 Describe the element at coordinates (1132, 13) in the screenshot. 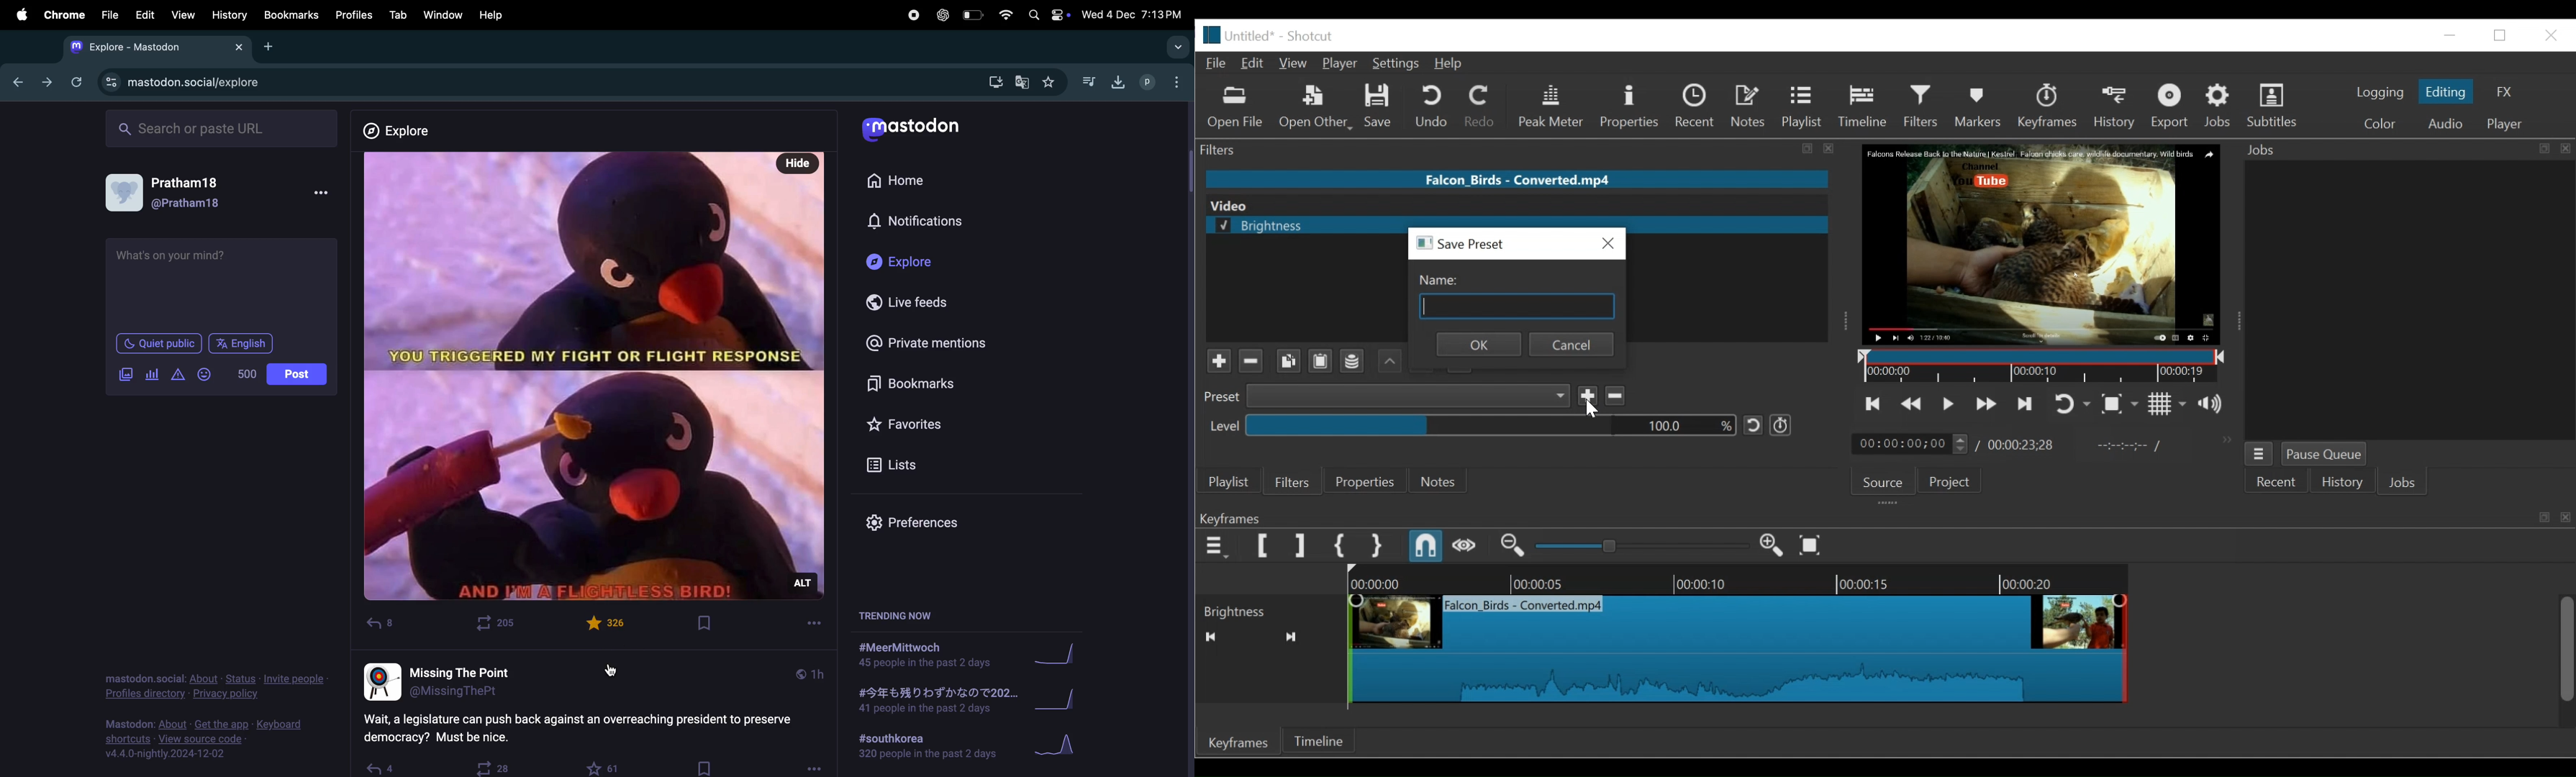

I see `date and time` at that location.